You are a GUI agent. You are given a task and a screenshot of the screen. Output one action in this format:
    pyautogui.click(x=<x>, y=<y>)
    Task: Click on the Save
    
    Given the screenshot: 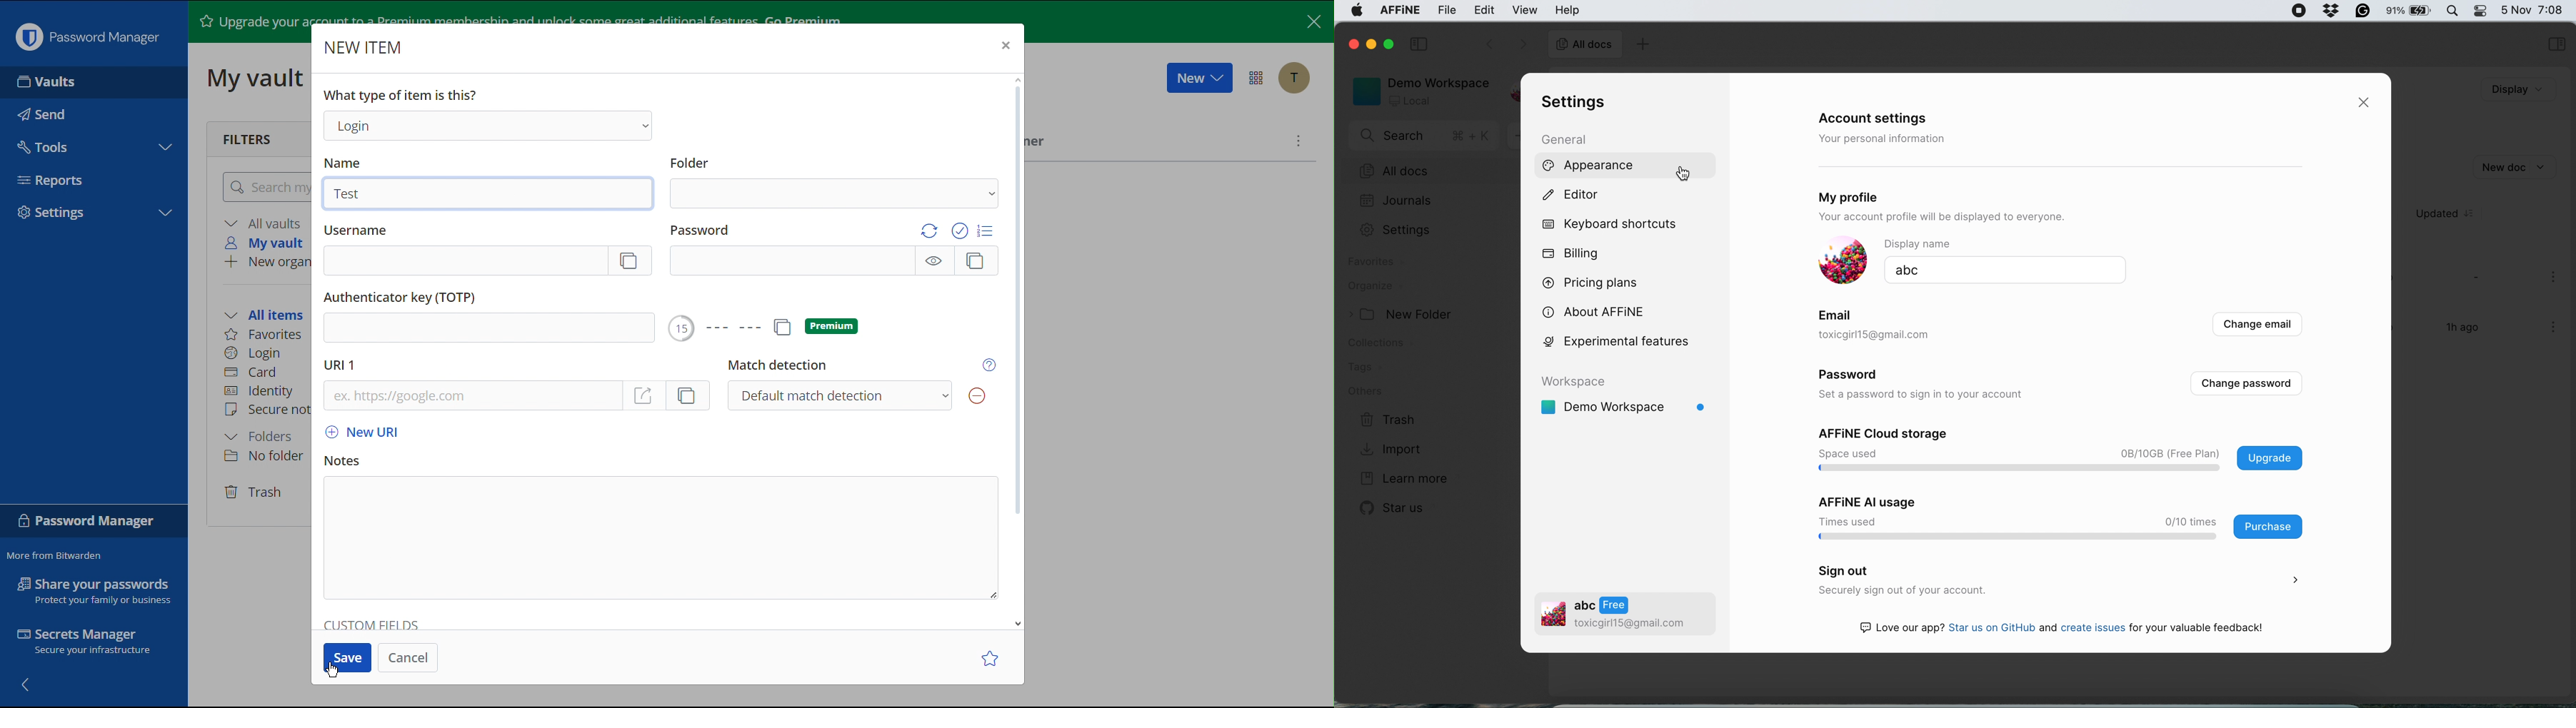 What is the action you would take?
    pyautogui.click(x=349, y=657)
    